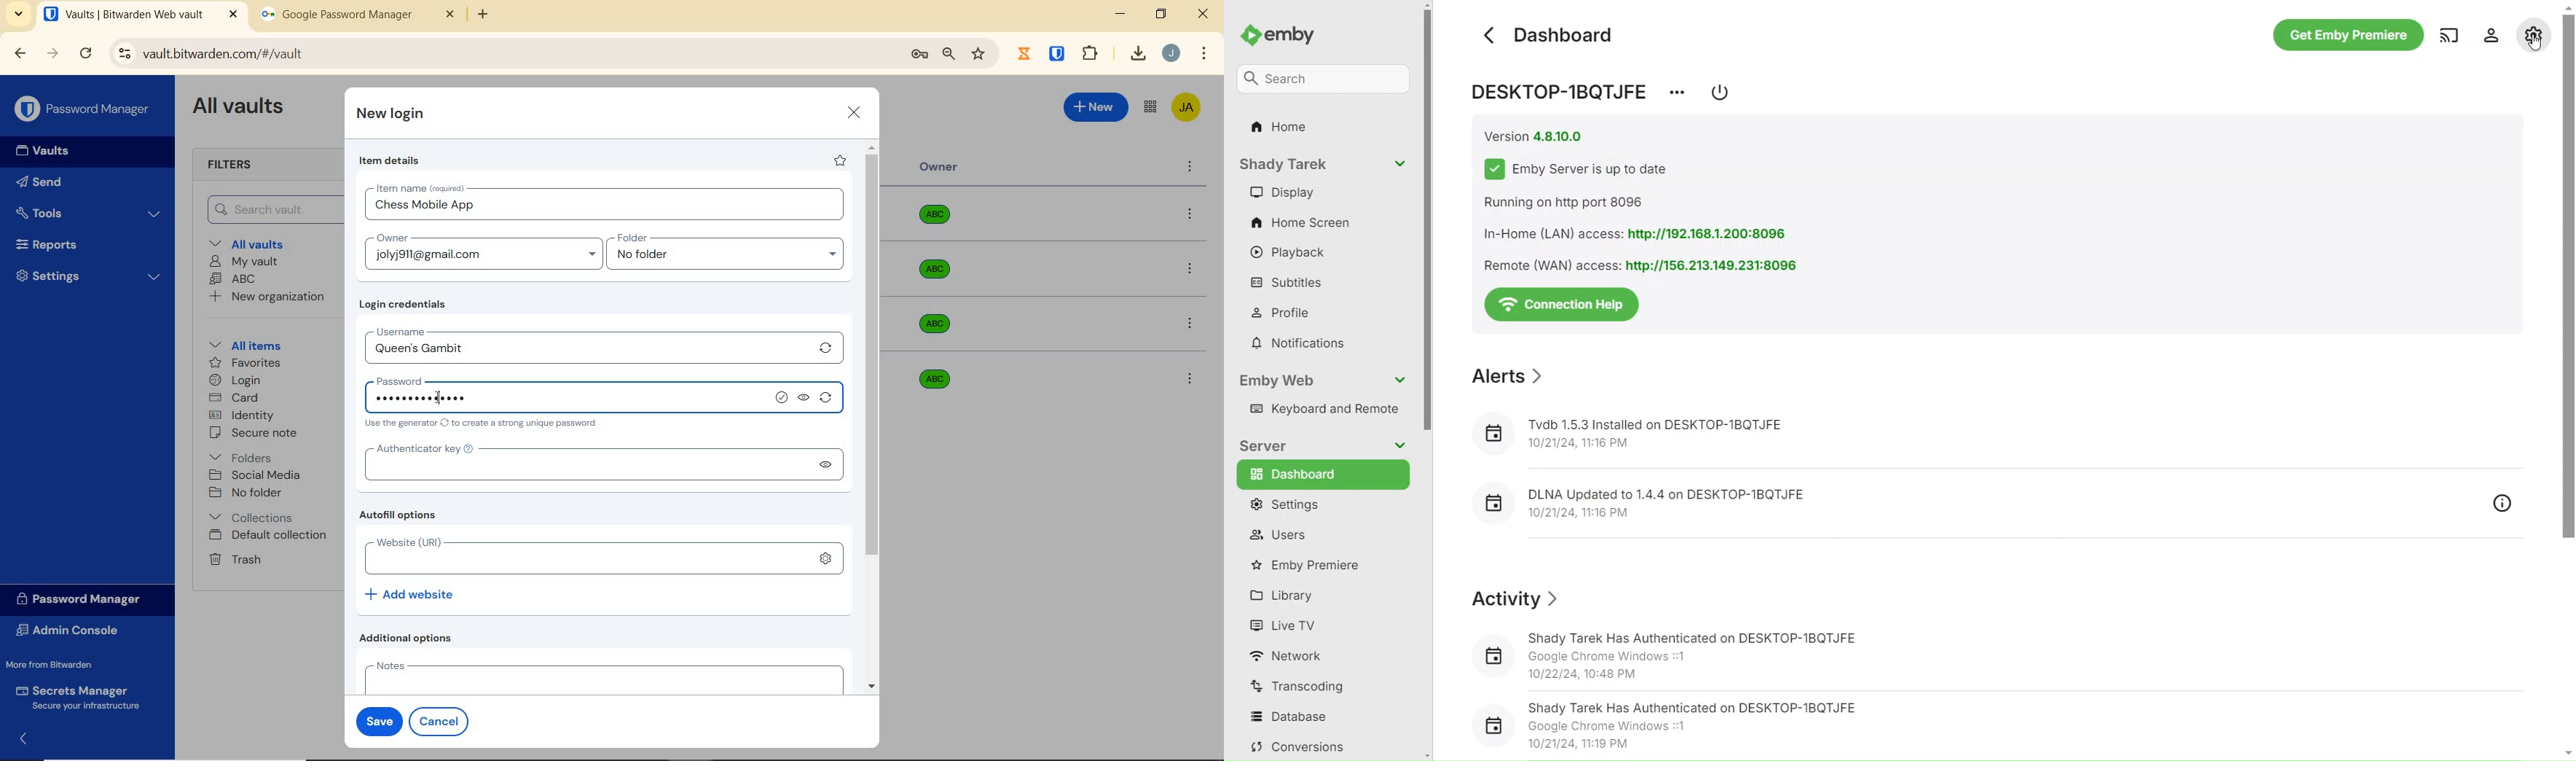  I want to click on Shady Tarek Has Authenticated on DESKTOP-1BQTJFE
Google Chrome Windows ::1
10/22/24, 10:48 PM, so click(1676, 652).